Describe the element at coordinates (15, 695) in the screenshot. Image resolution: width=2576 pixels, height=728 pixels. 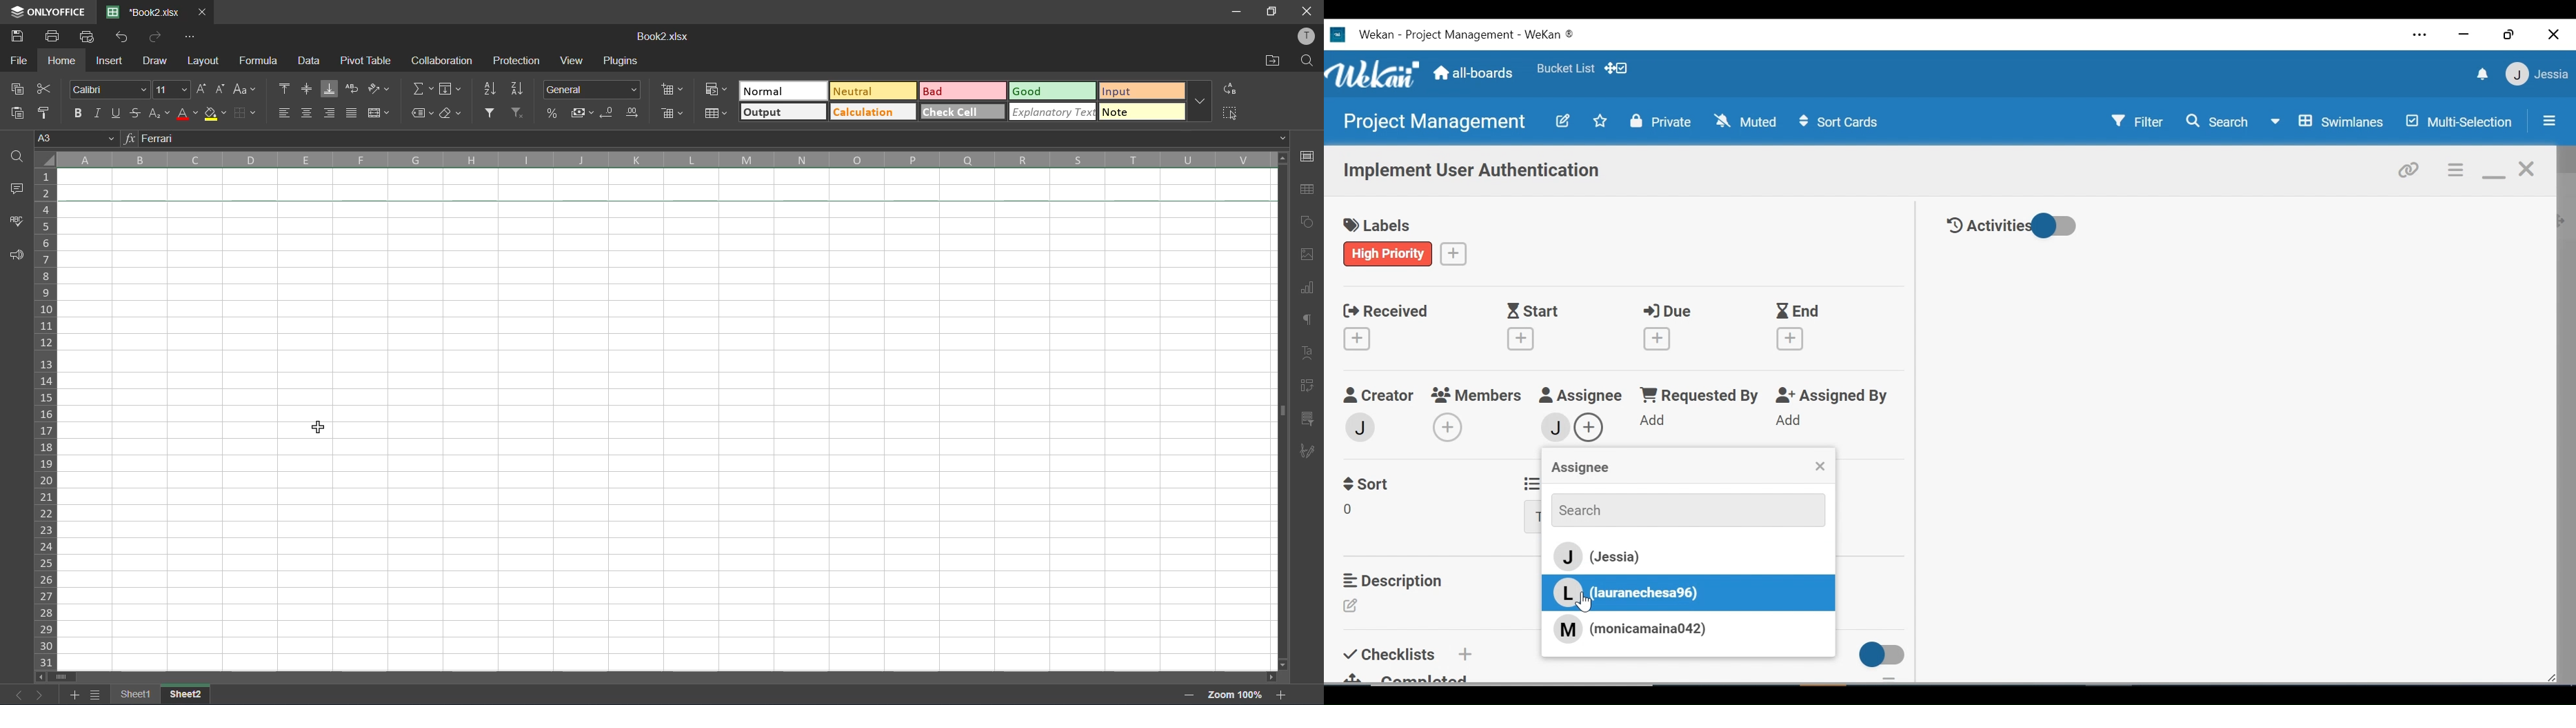
I see `previous` at that location.